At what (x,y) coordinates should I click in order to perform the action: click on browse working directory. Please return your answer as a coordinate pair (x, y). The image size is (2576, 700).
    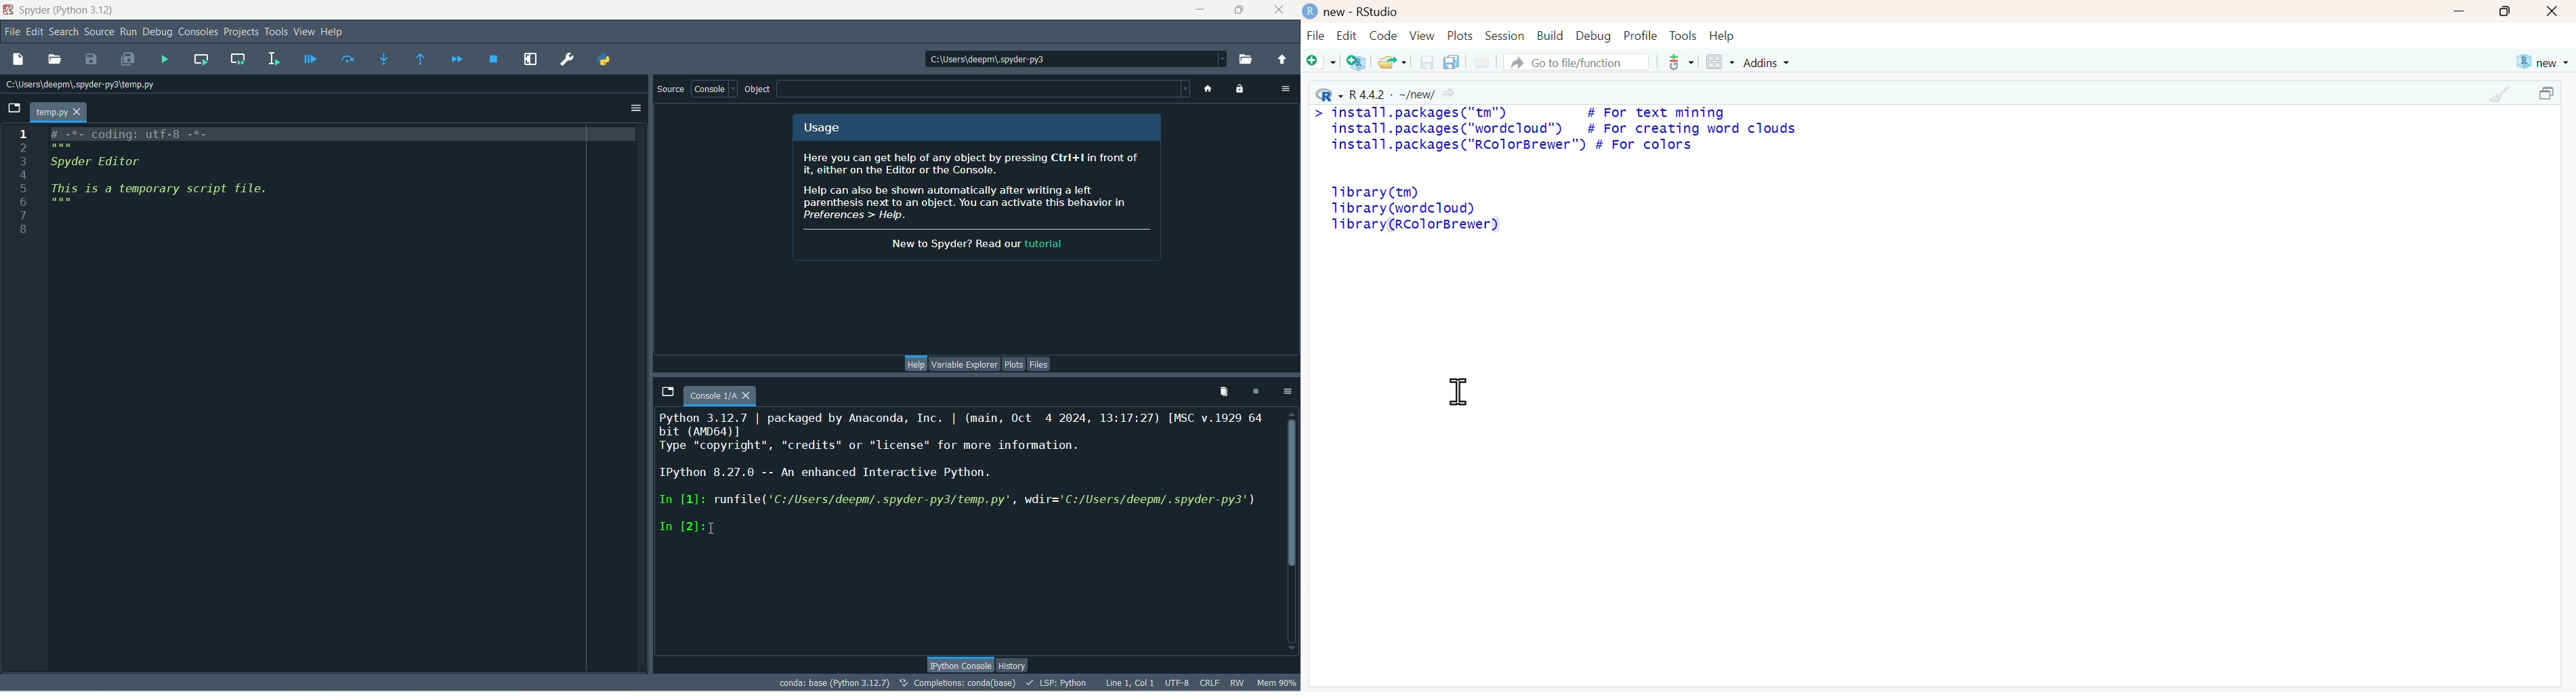
    Looking at the image, I should click on (1250, 60).